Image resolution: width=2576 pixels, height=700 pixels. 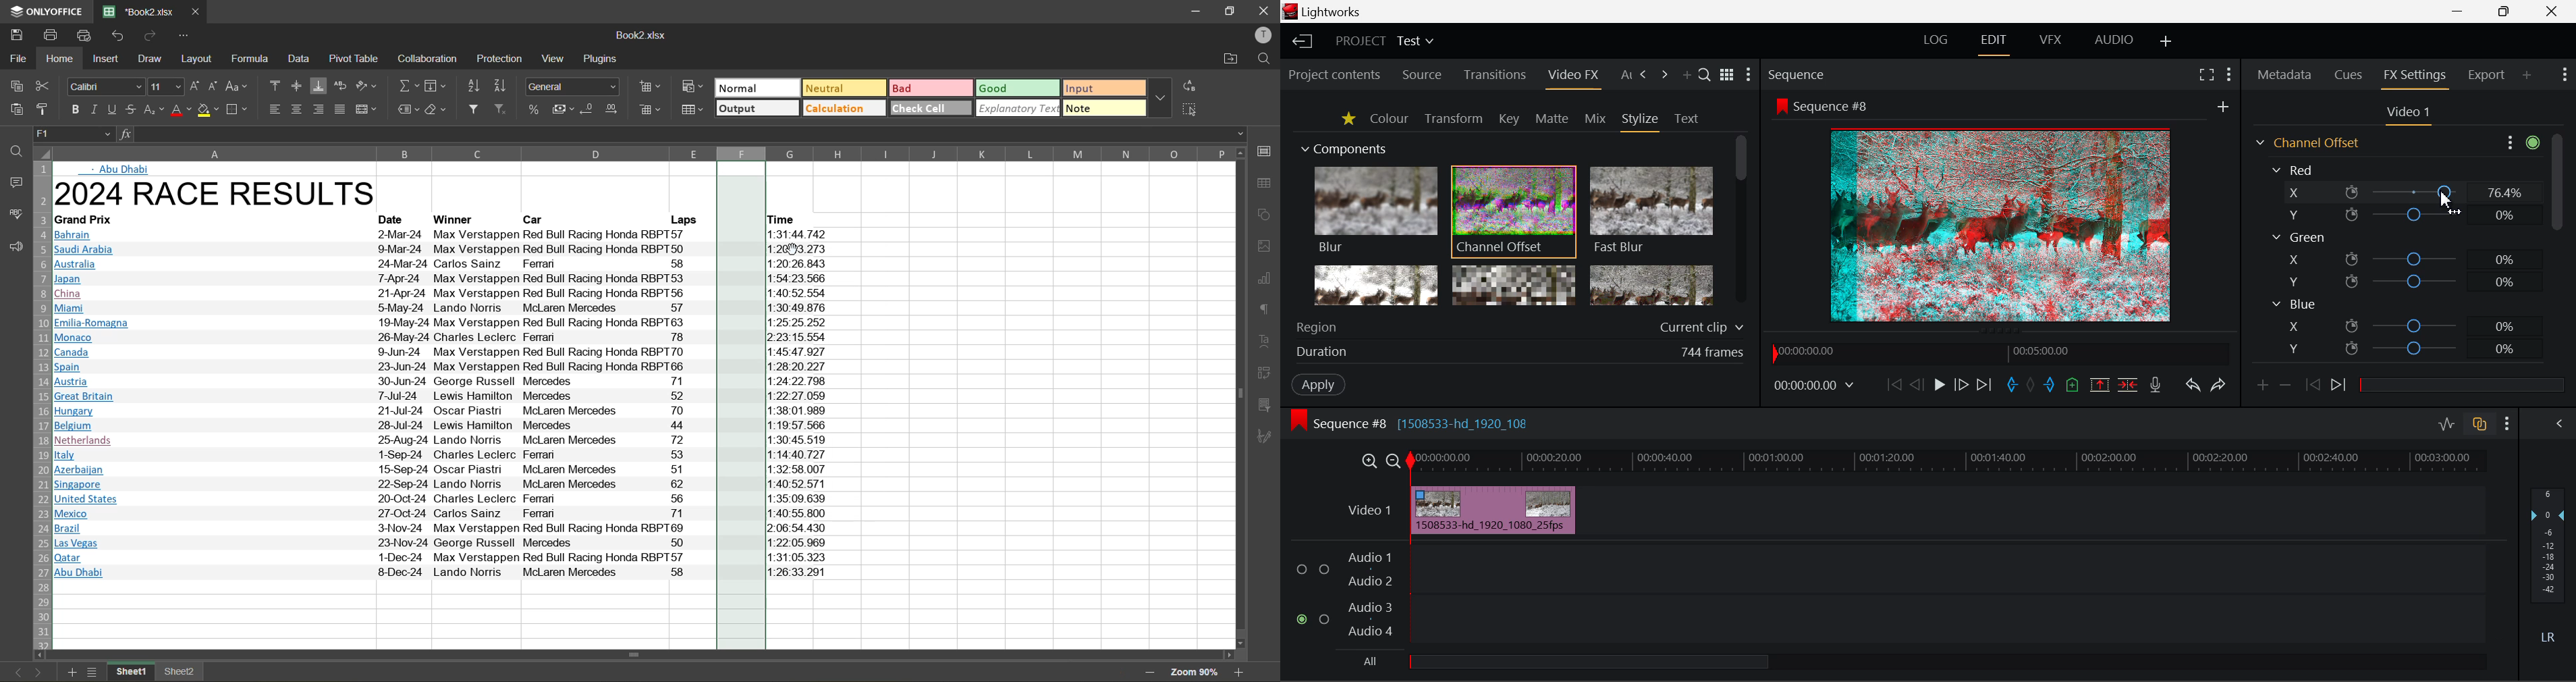 I want to click on 11:20:26. 843, so click(x=801, y=264).